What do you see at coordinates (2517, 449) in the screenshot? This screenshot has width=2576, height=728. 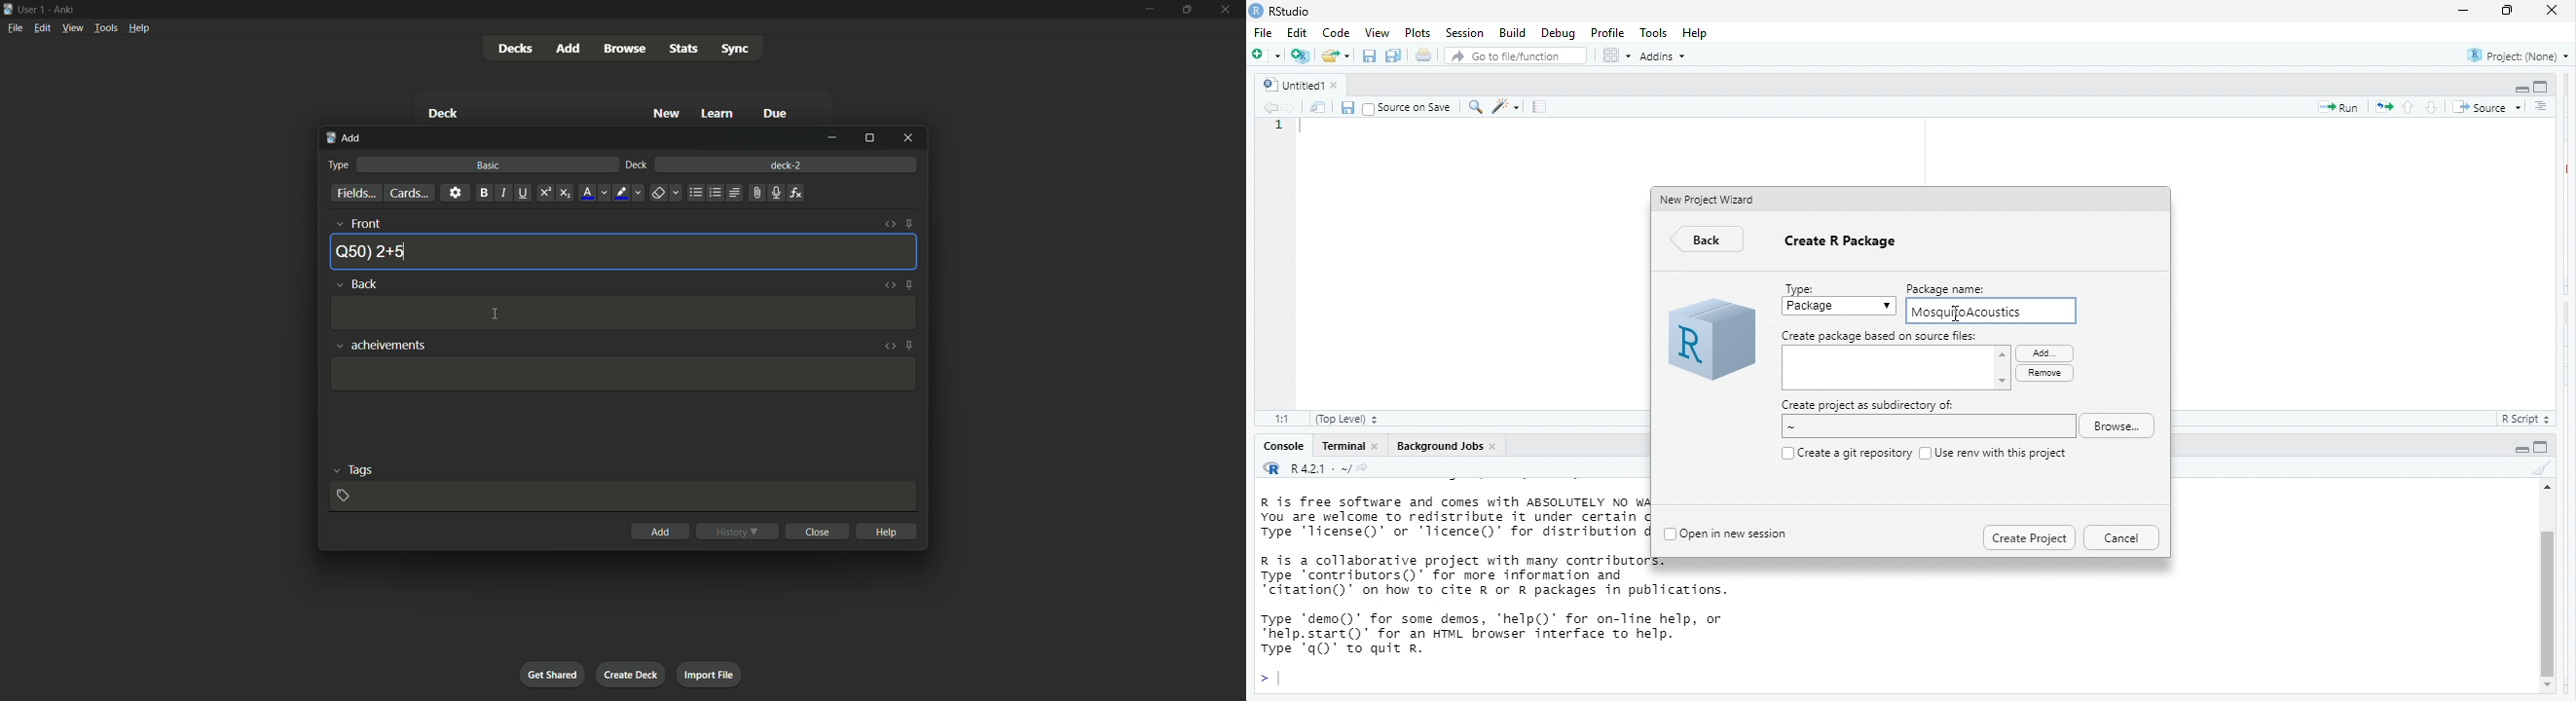 I see `hide r script` at bounding box center [2517, 449].